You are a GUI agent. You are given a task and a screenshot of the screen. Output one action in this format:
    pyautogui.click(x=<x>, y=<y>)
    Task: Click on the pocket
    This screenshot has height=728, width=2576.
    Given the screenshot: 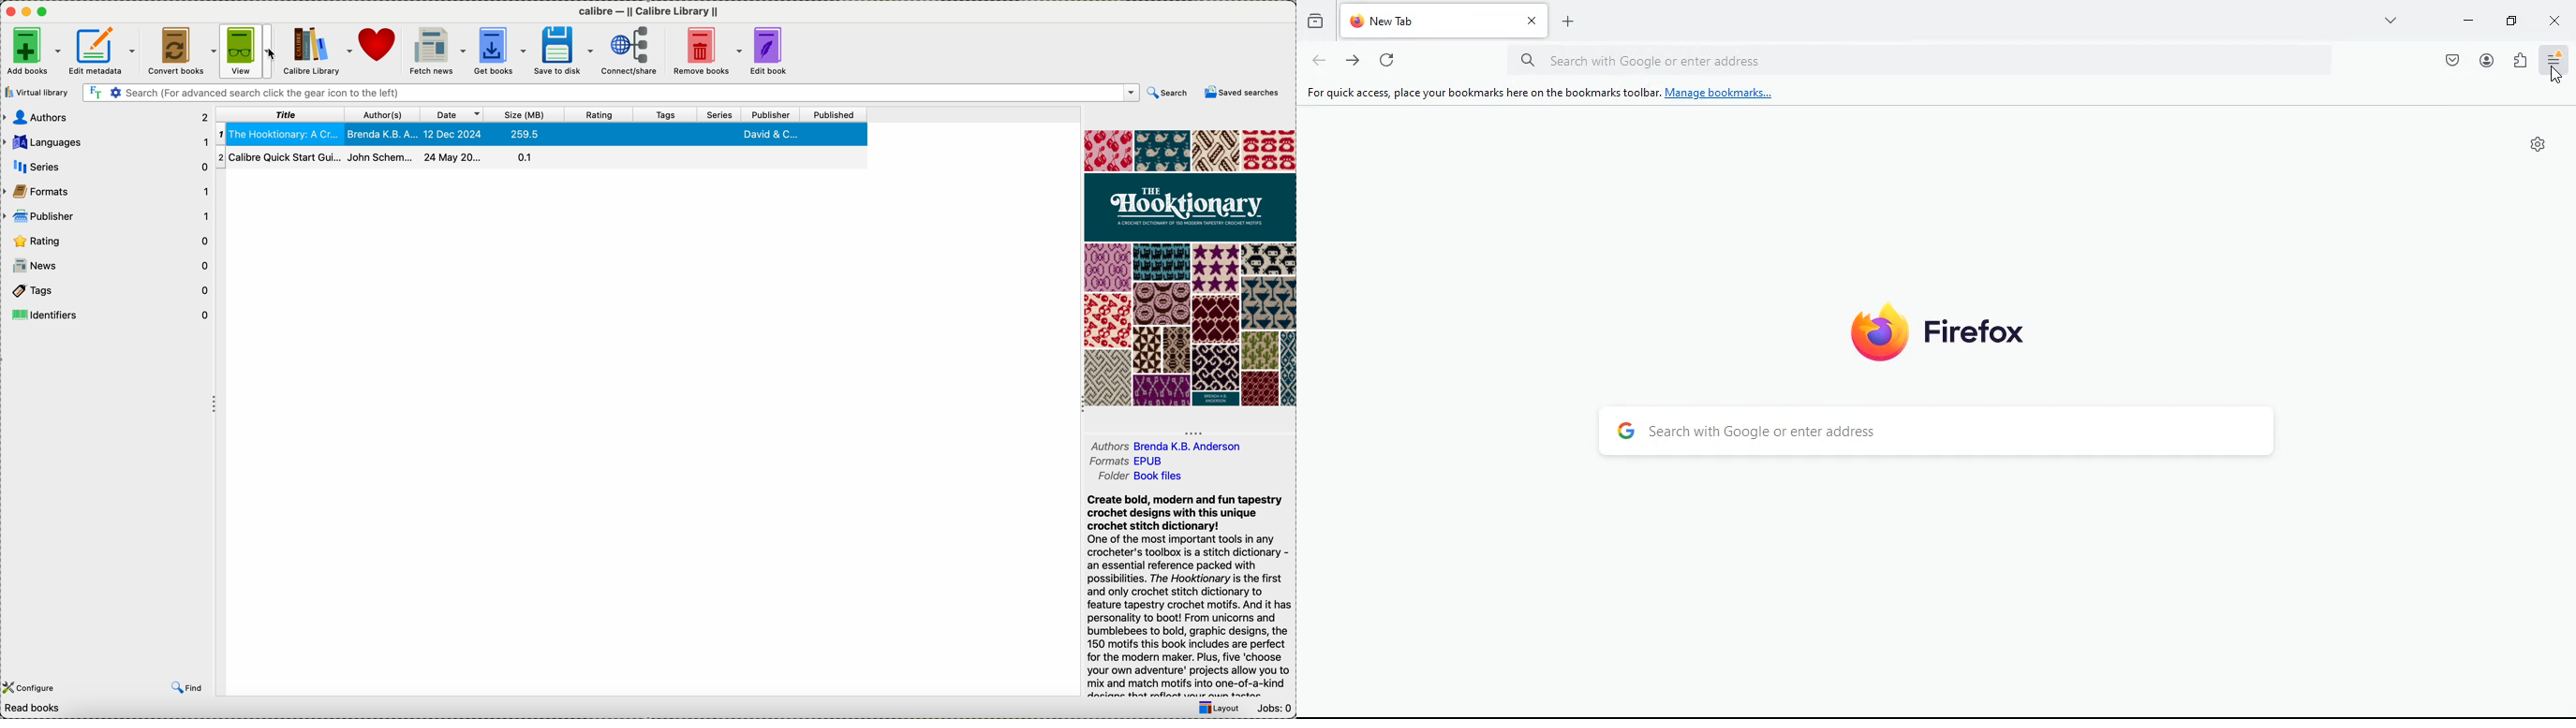 What is the action you would take?
    pyautogui.click(x=2452, y=60)
    